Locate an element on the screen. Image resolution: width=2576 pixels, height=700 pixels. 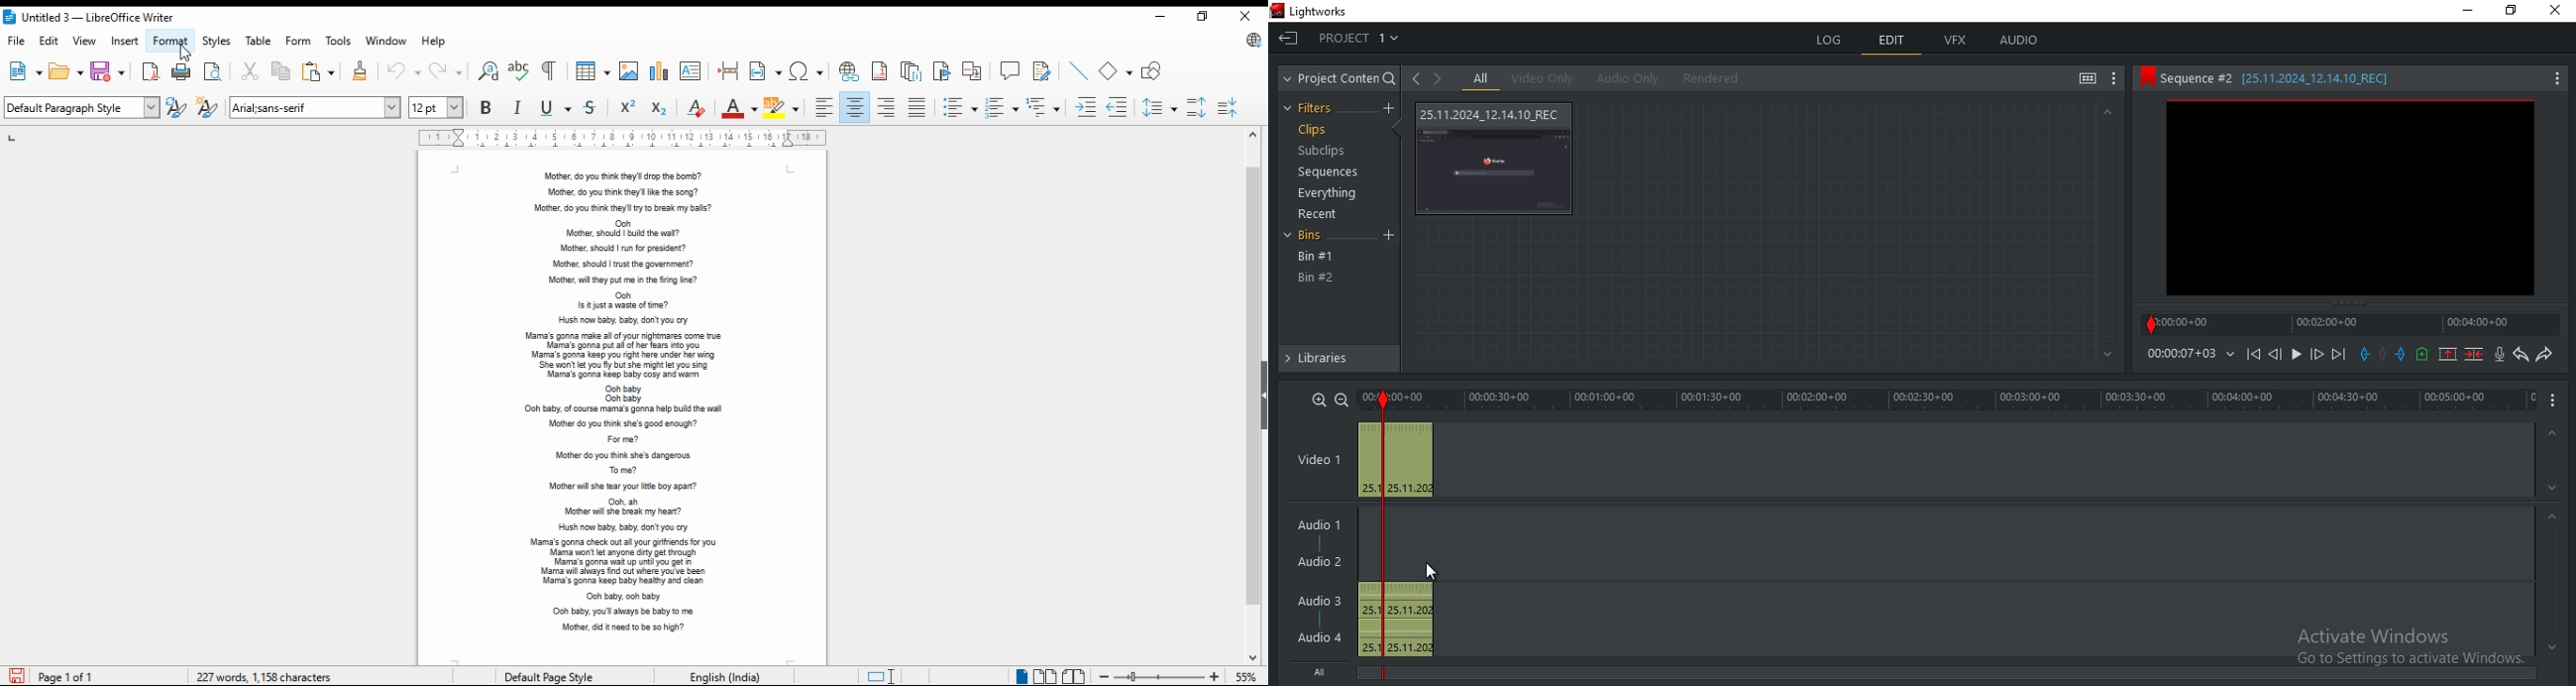
toggle cursor is located at coordinates (879, 675).